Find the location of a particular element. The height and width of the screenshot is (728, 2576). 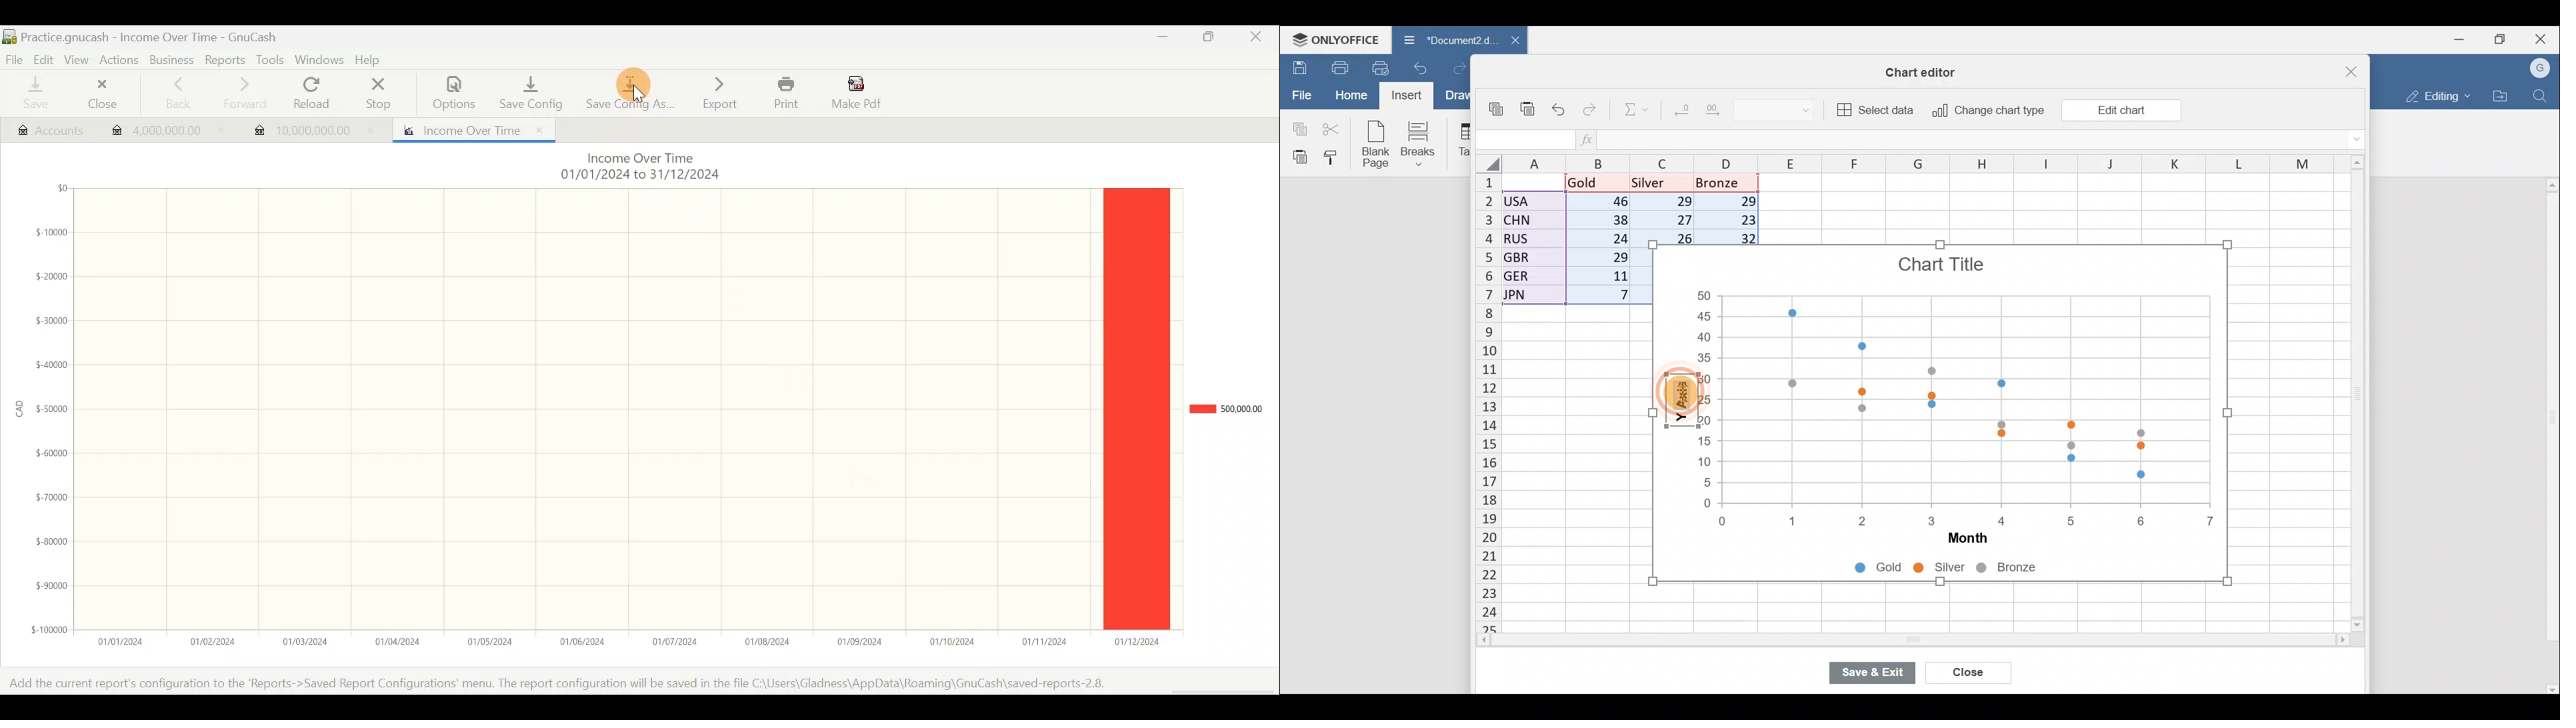

Columns is located at coordinates (1915, 162).